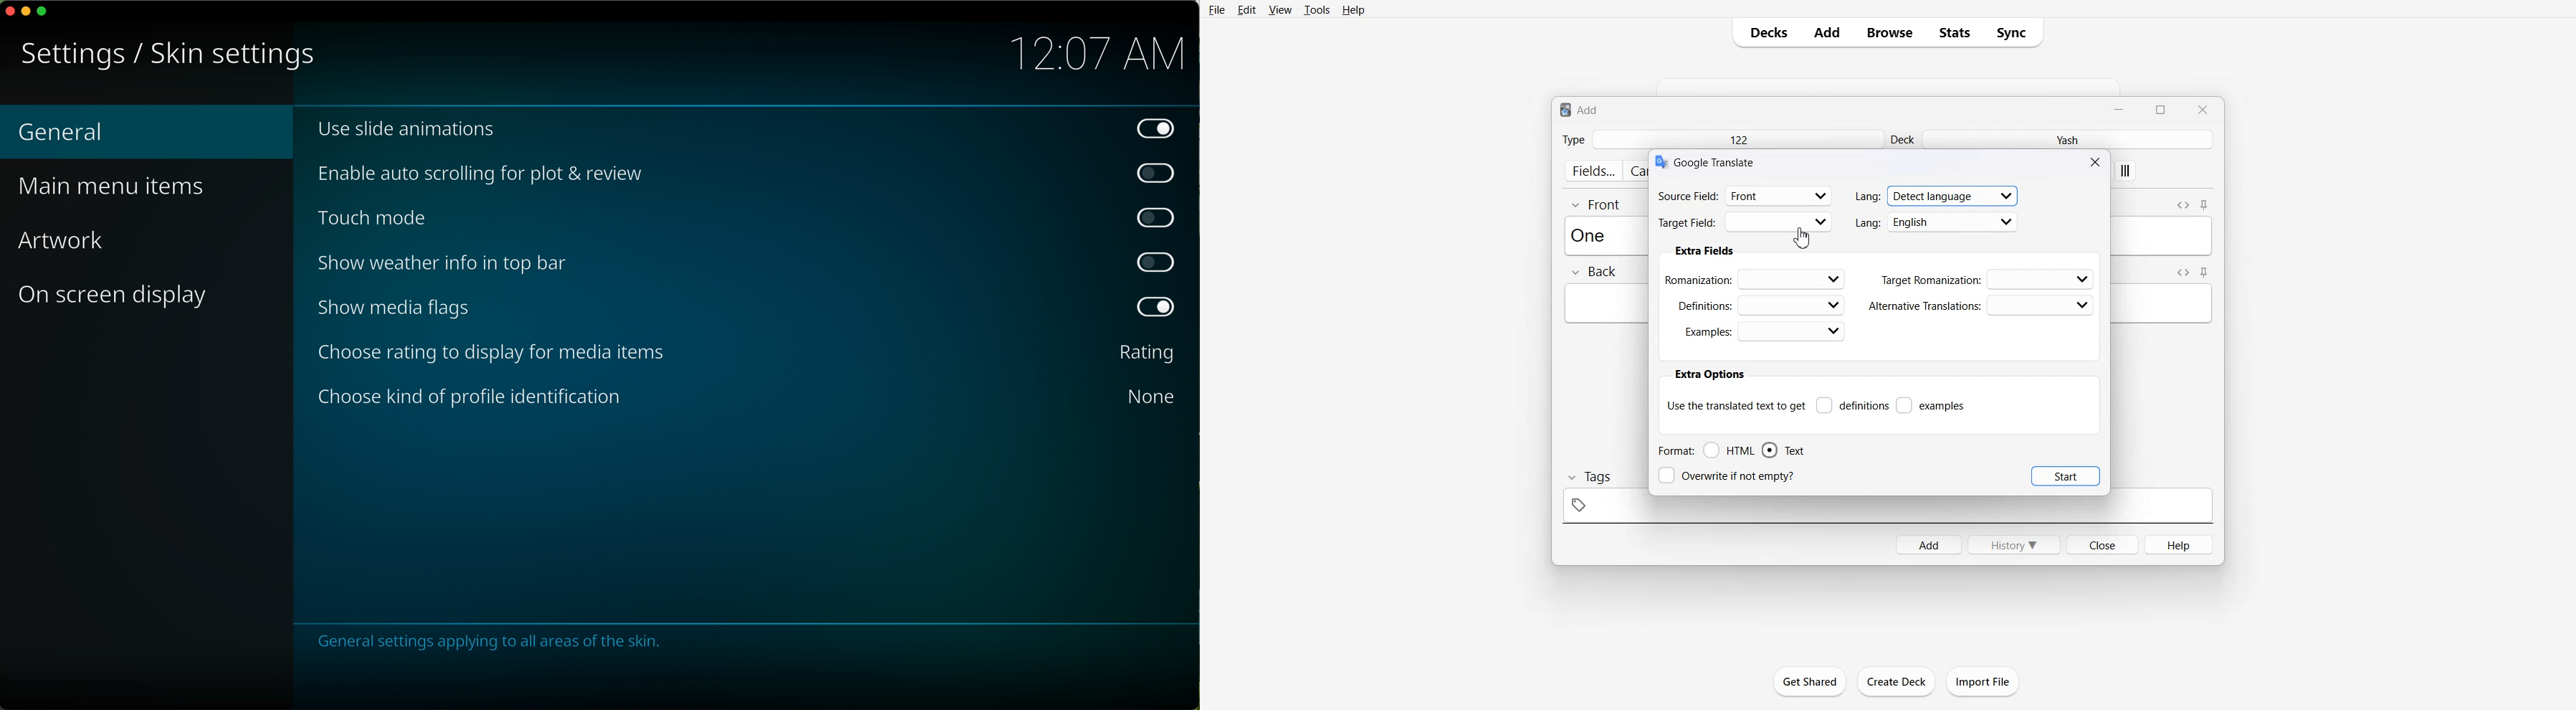  Describe the element at coordinates (1730, 475) in the screenshot. I see `Overwrite if not empty` at that location.